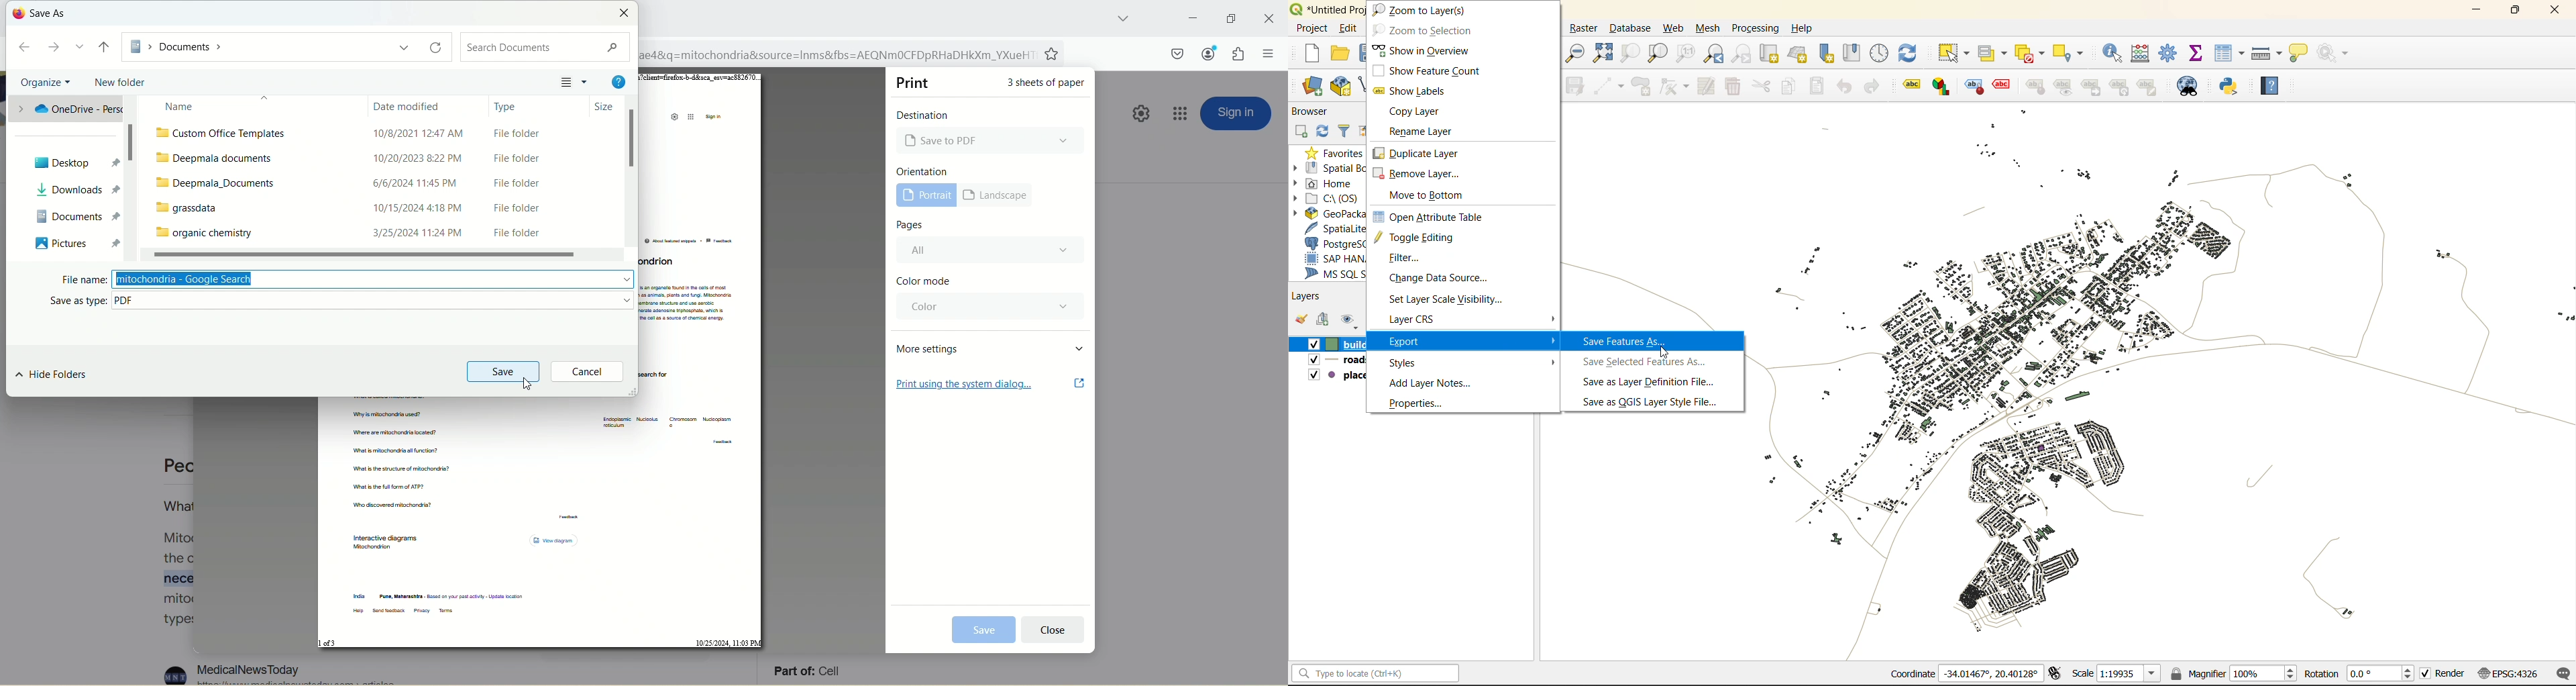  I want to click on show spatial bookmark, so click(1854, 53).